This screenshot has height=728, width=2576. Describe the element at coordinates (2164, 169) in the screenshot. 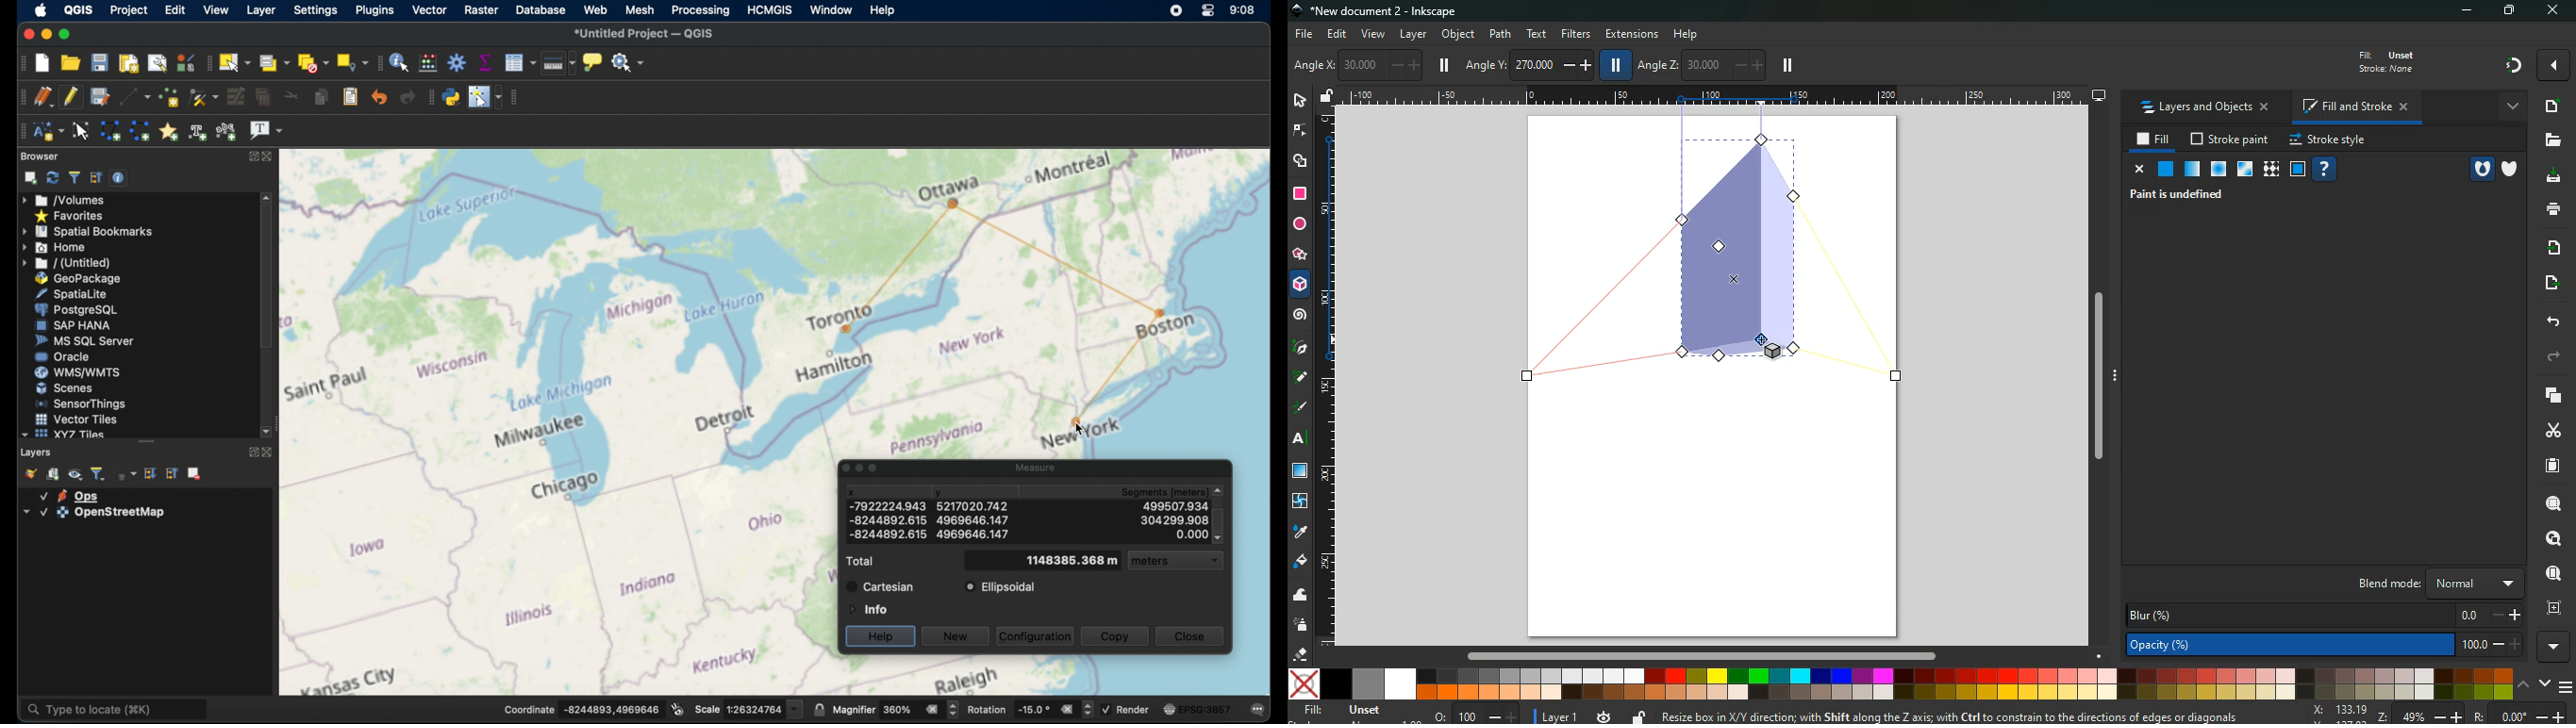

I see `normal` at that location.